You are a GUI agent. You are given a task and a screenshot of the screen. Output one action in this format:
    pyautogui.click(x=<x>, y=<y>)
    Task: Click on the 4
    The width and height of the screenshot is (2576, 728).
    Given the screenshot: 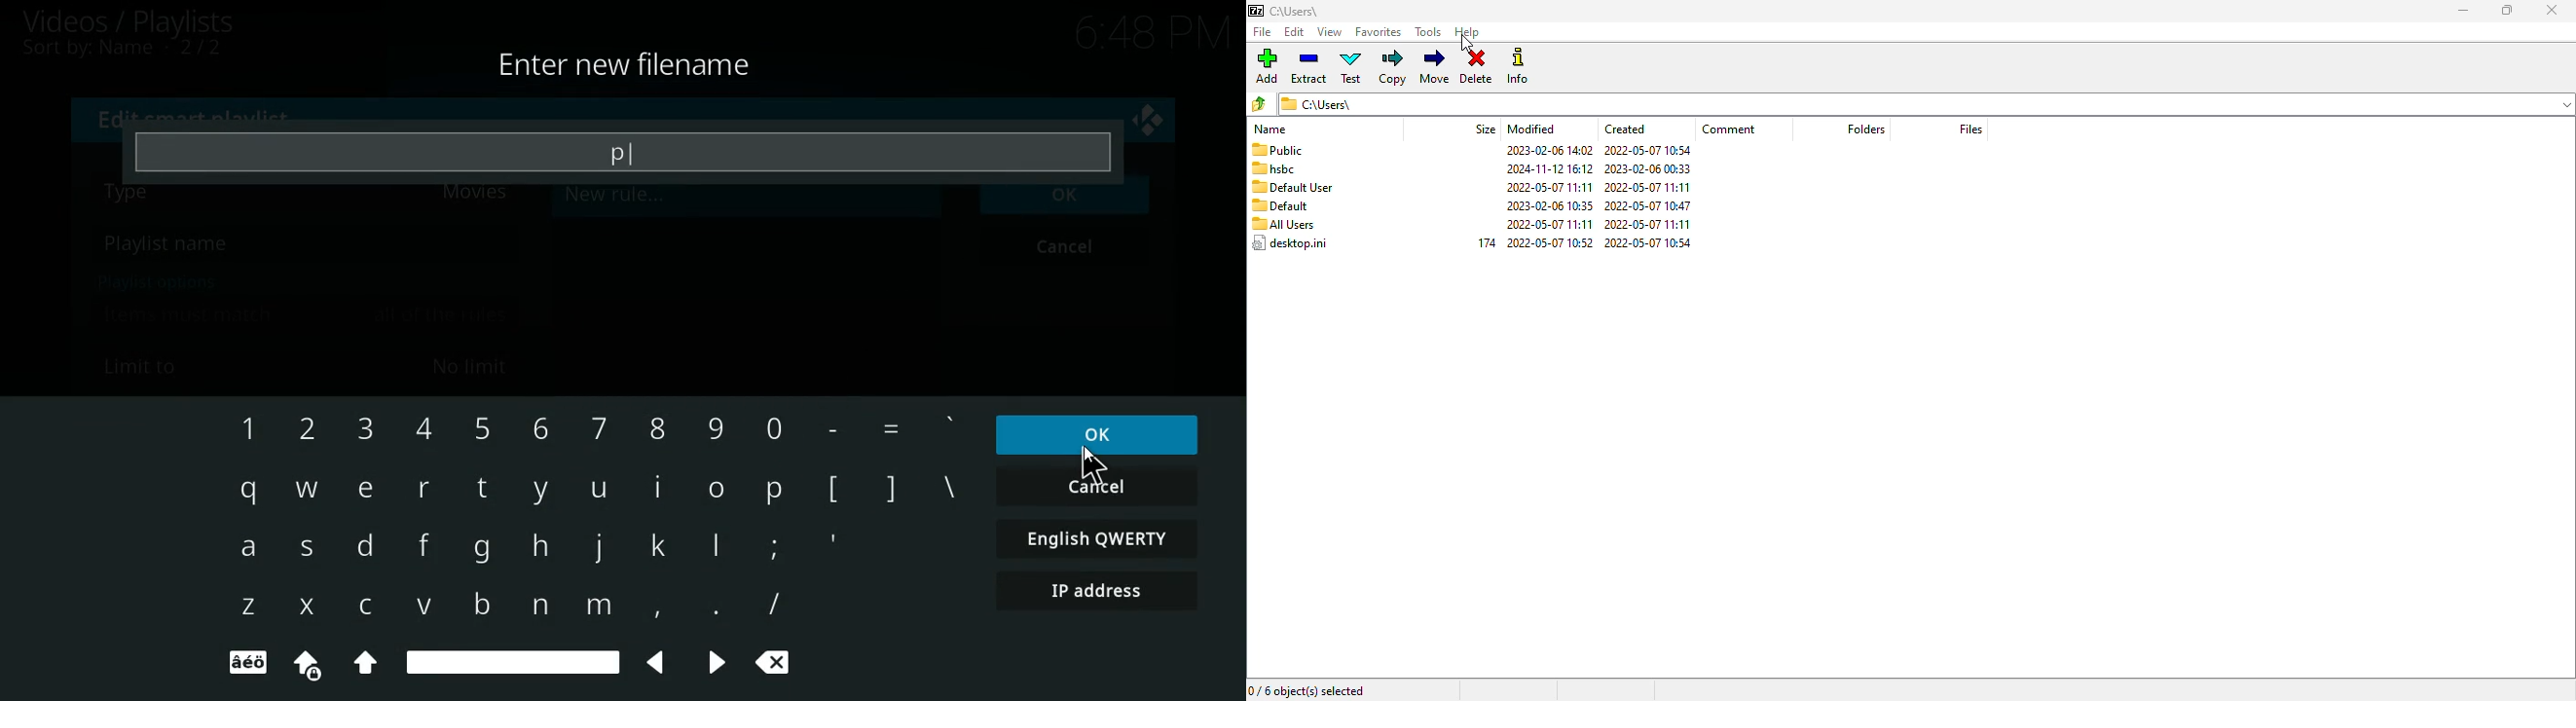 What is the action you would take?
    pyautogui.click(x=418, y=430)
    